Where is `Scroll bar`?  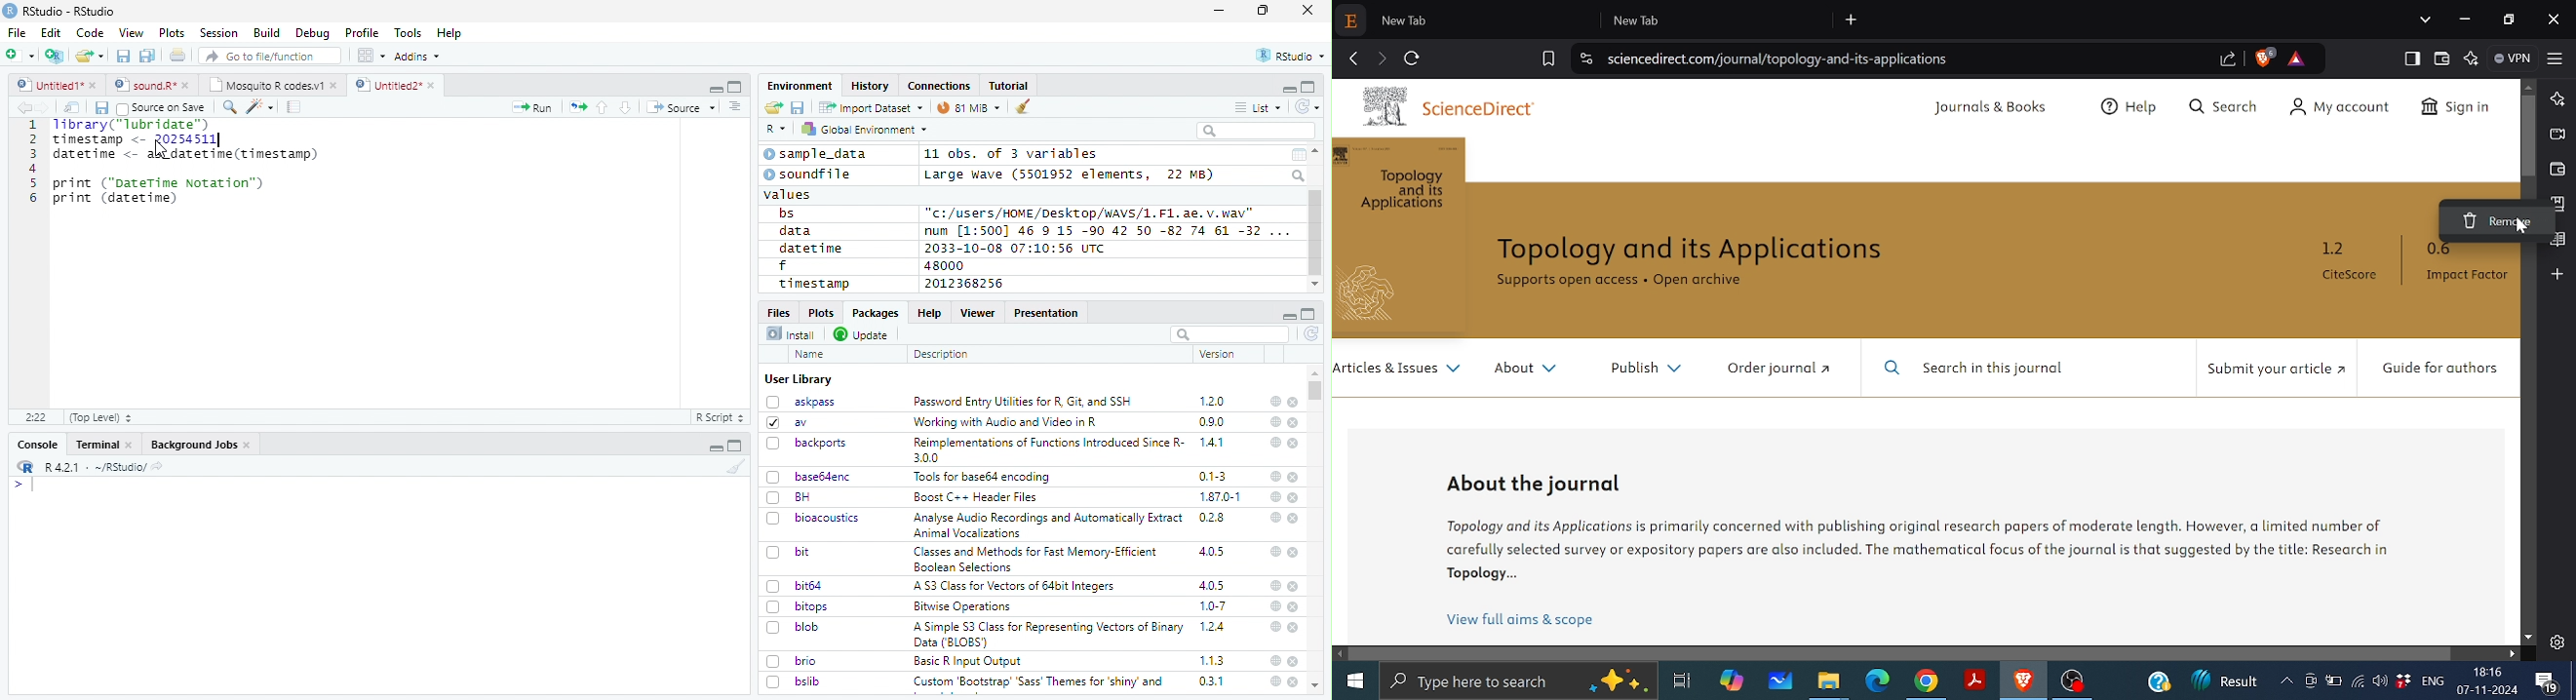 Scroll bar is located at coordinates (1316, 233).